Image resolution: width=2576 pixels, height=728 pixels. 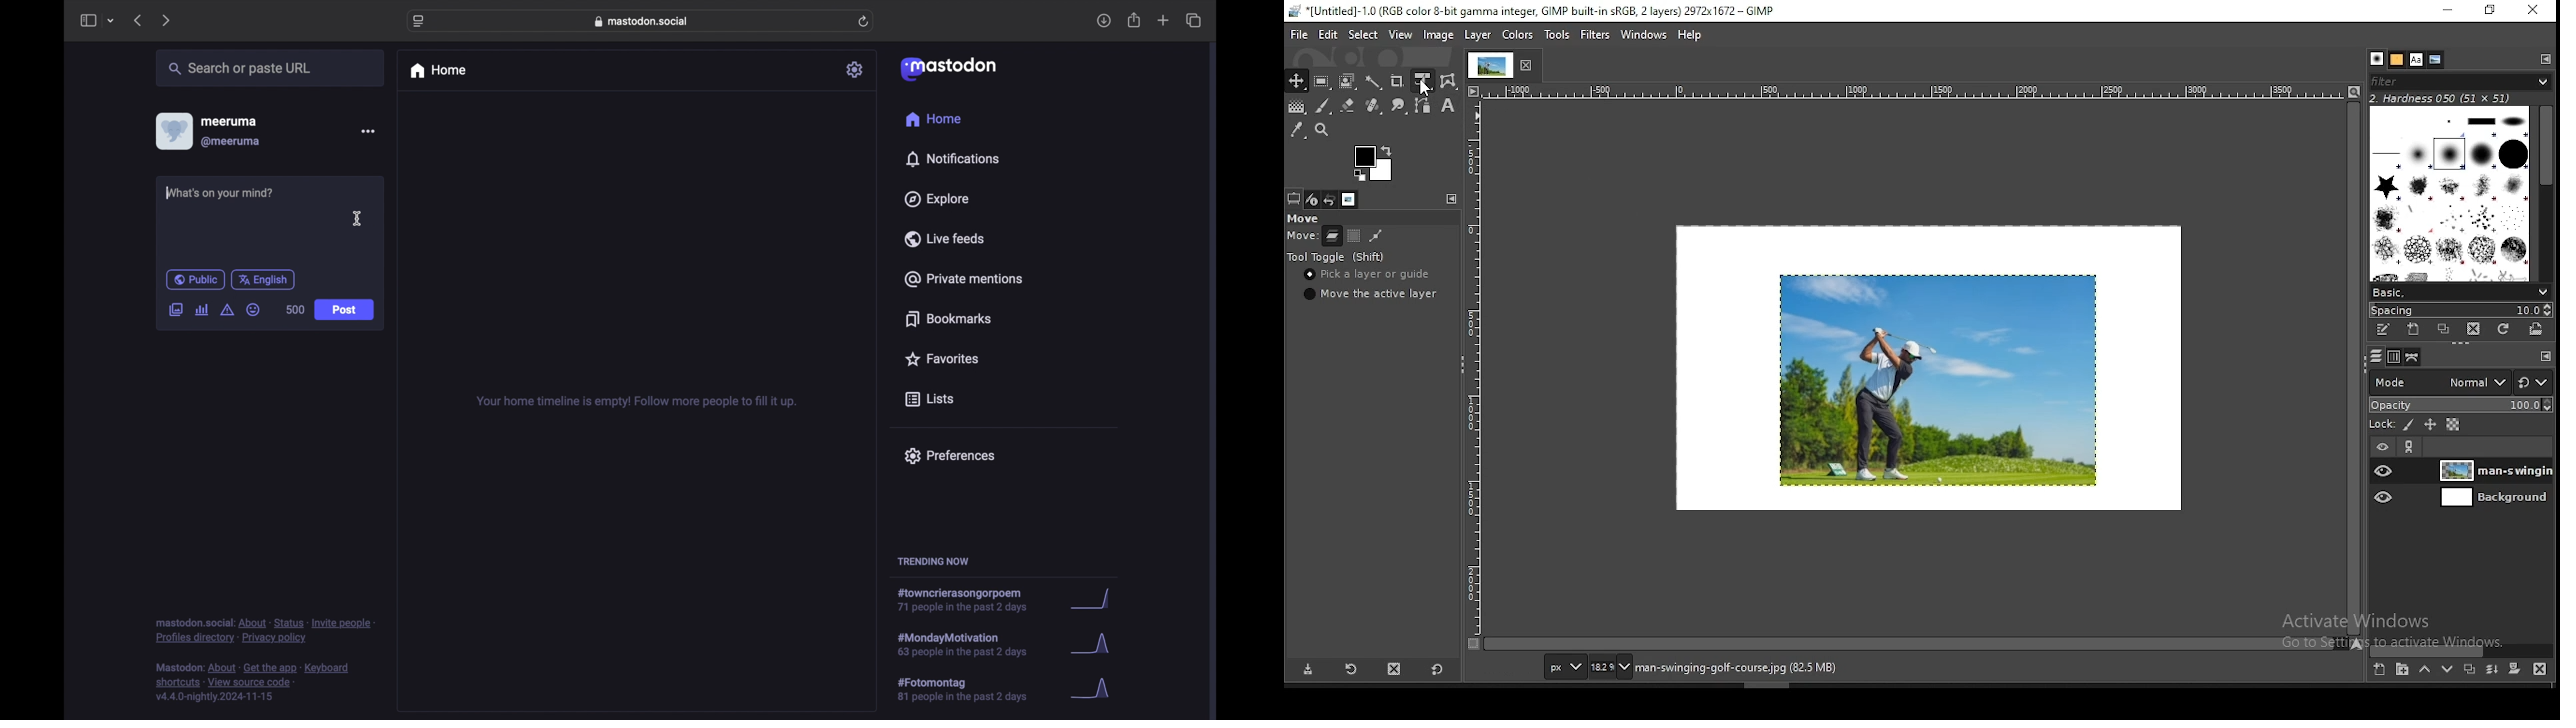 I want to click on downloads, so click(x=1103, y=21).